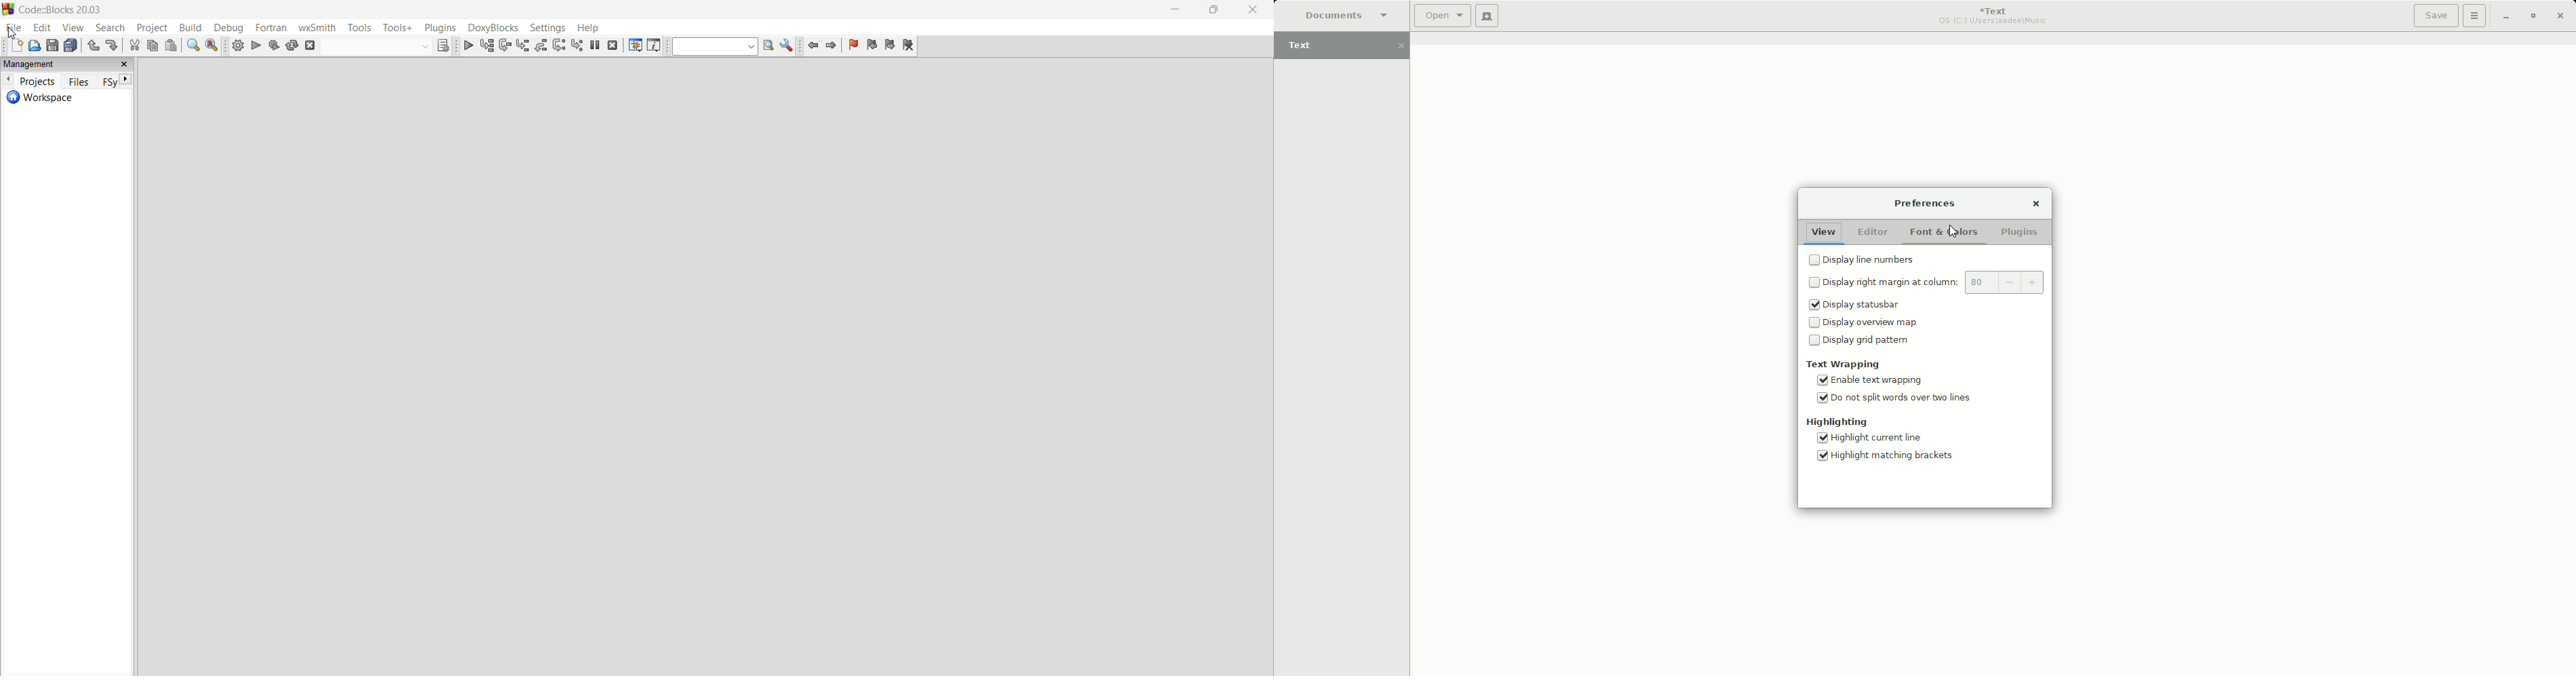  I want to click on Highlight matching brackets, so click(1890, 455).